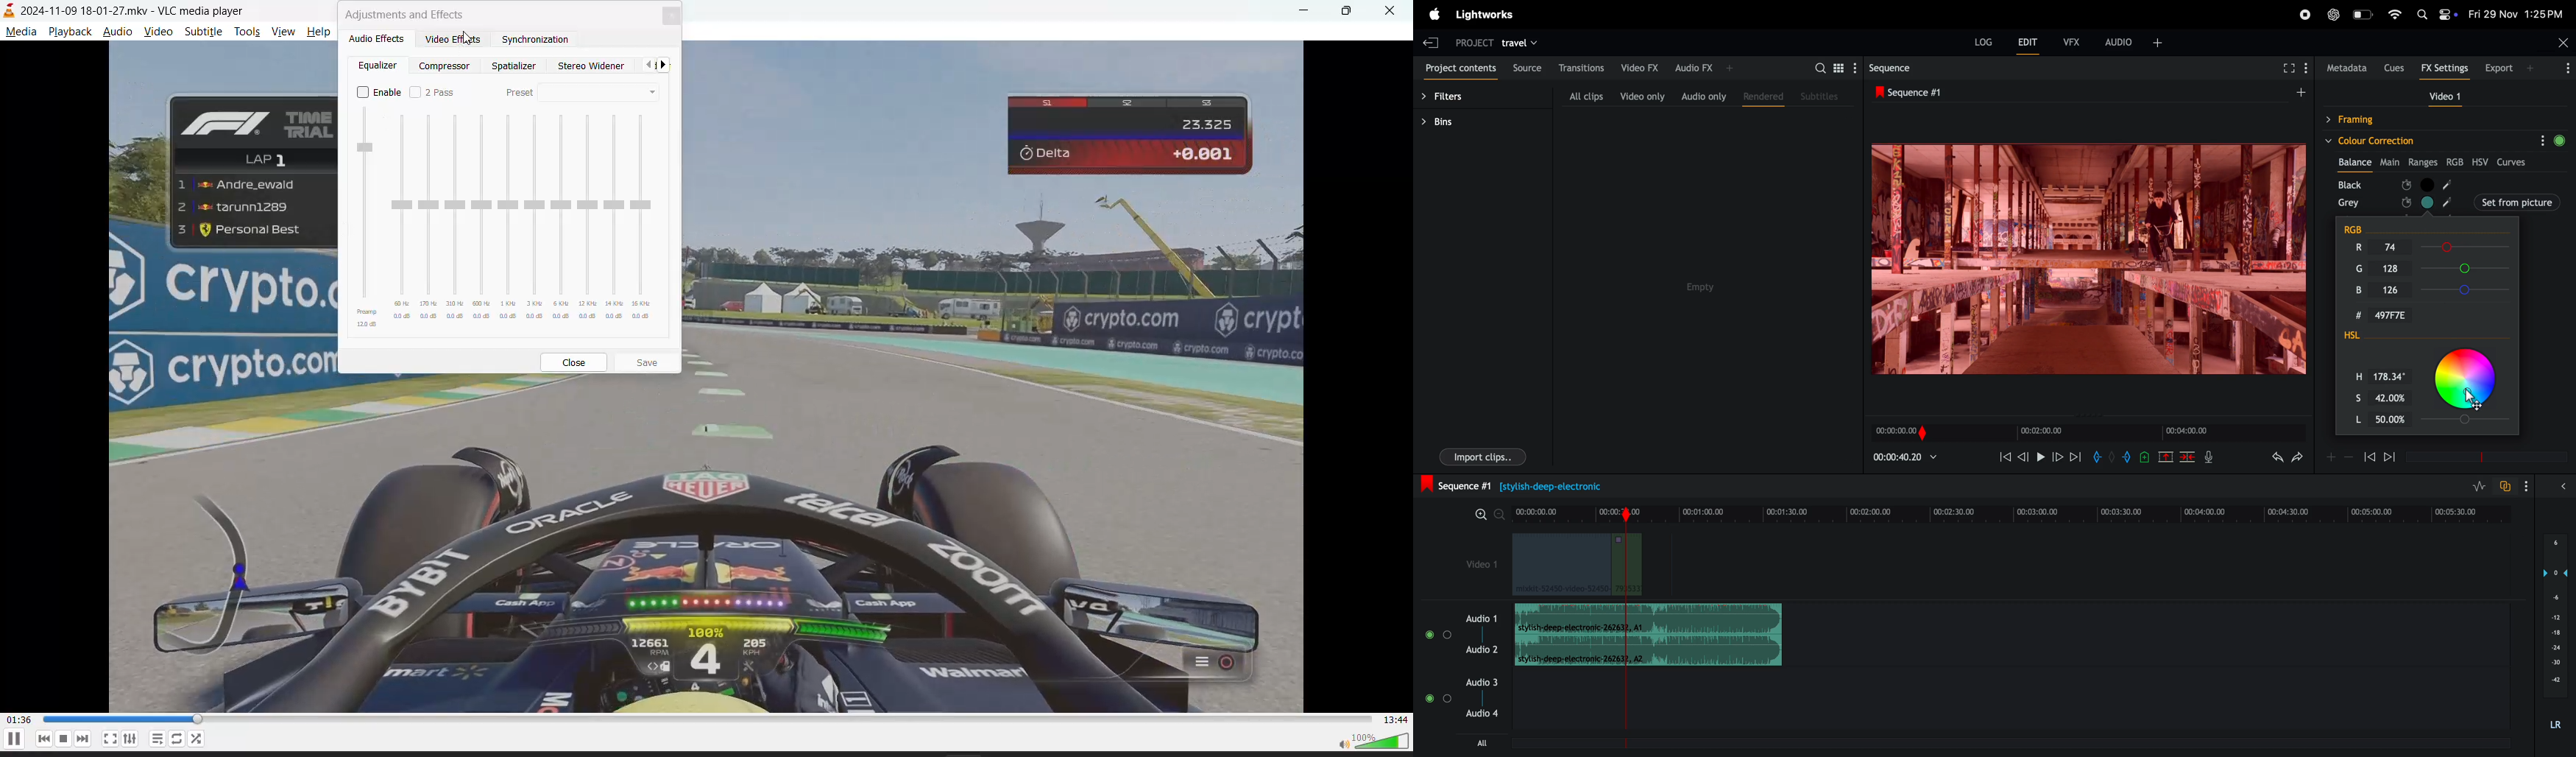  What do you see at coordinates (2144, 458) in the screenshot?
I see `add cue to current position` at bounding box center [2144, 458].